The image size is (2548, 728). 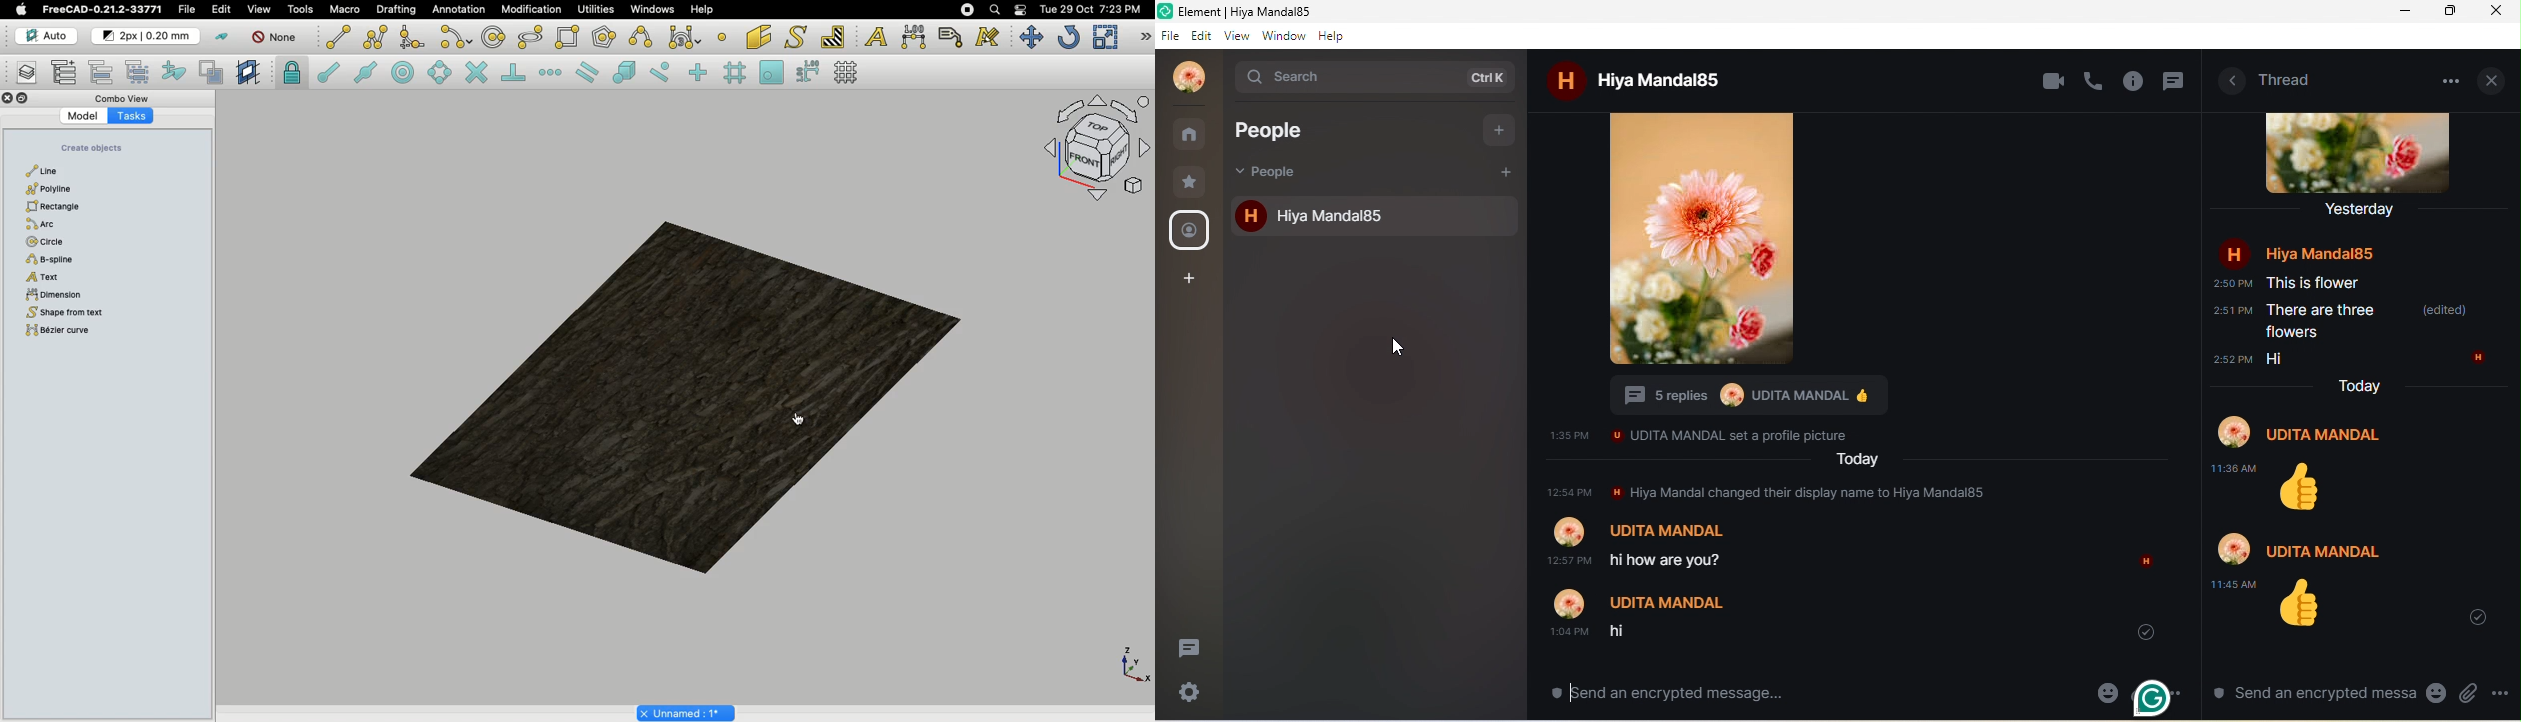 What do you see at coordinates (2314, 283) in the screenshot?
I see `This is flower` at bounding box center [2314, 283].